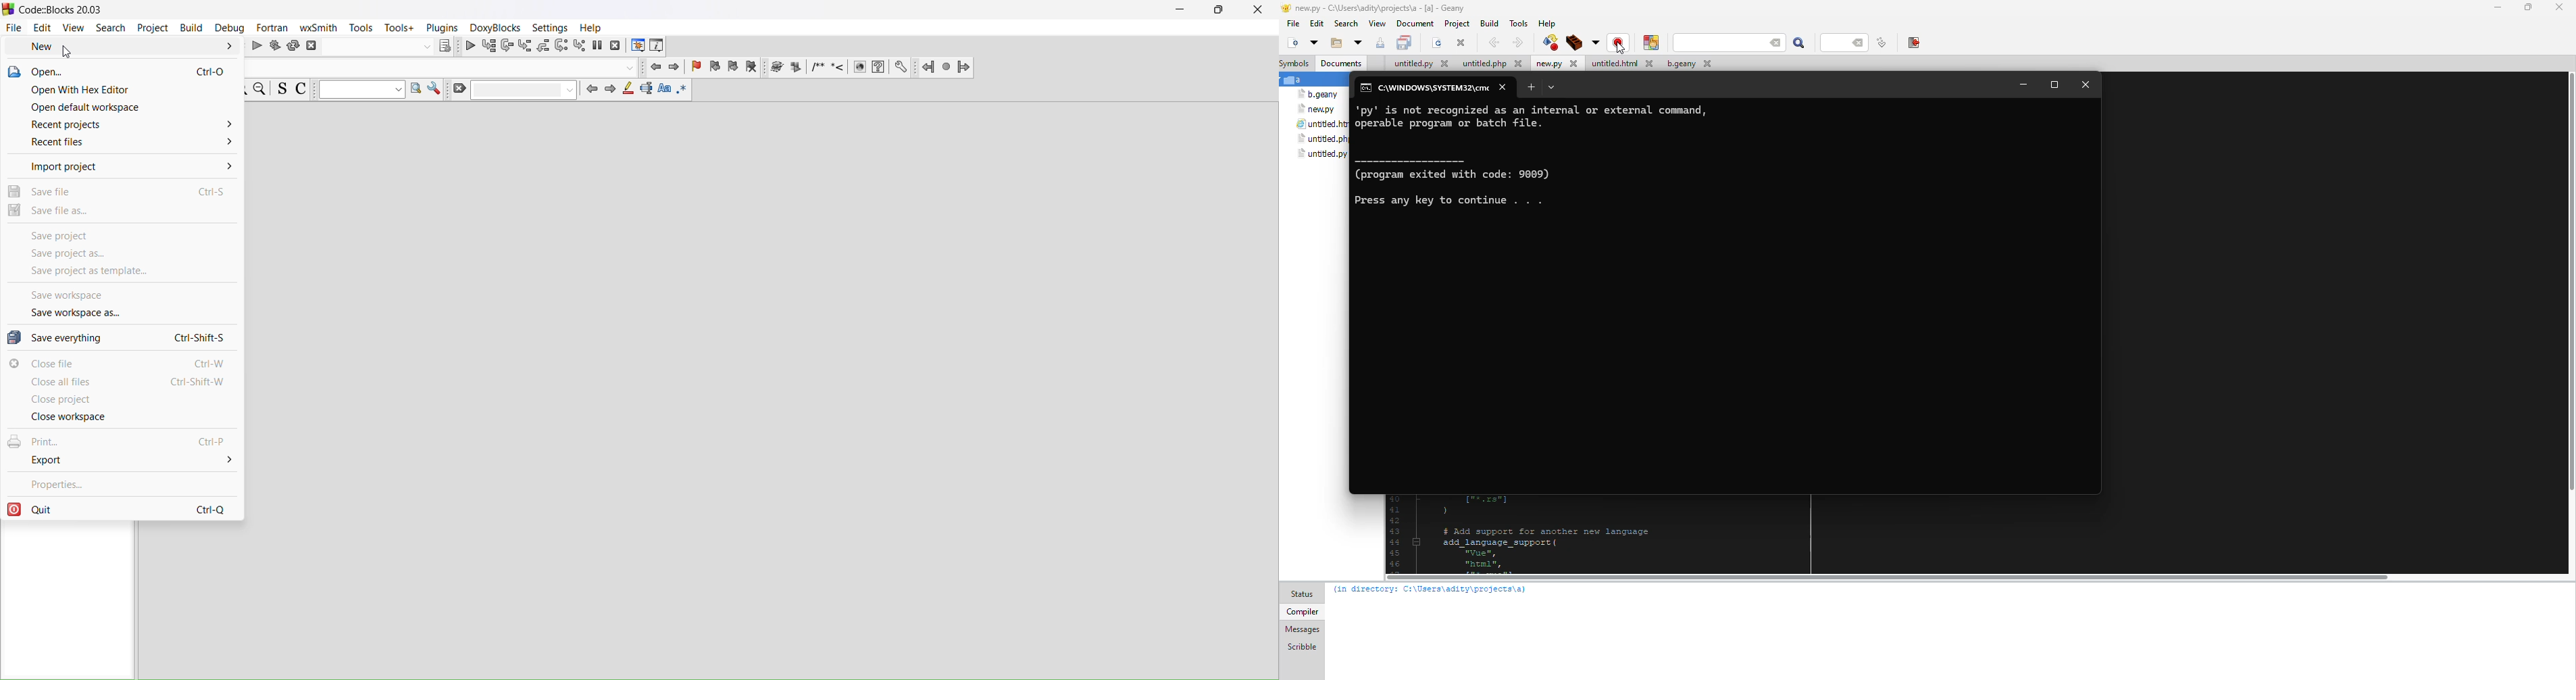  Describe the element at coordinates (676, 65) in the screenshot. I see `jump forward` at that location.